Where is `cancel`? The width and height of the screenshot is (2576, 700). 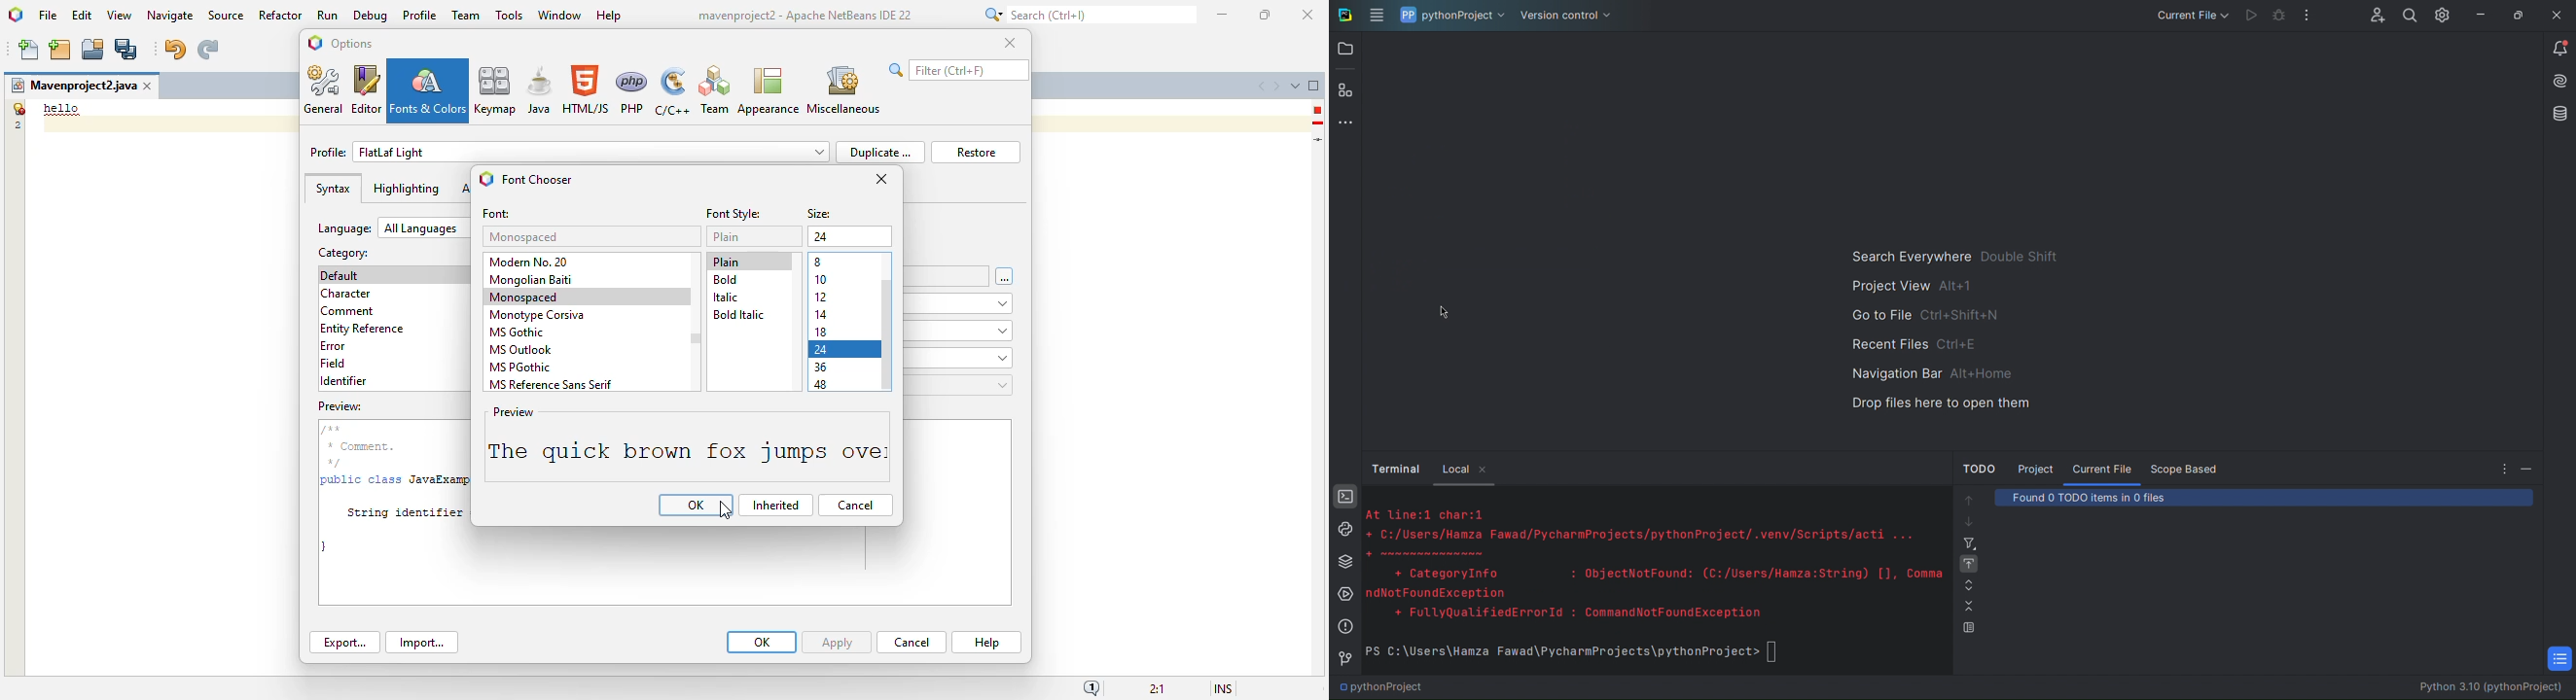 cancel is located at coordinates (912, 643).